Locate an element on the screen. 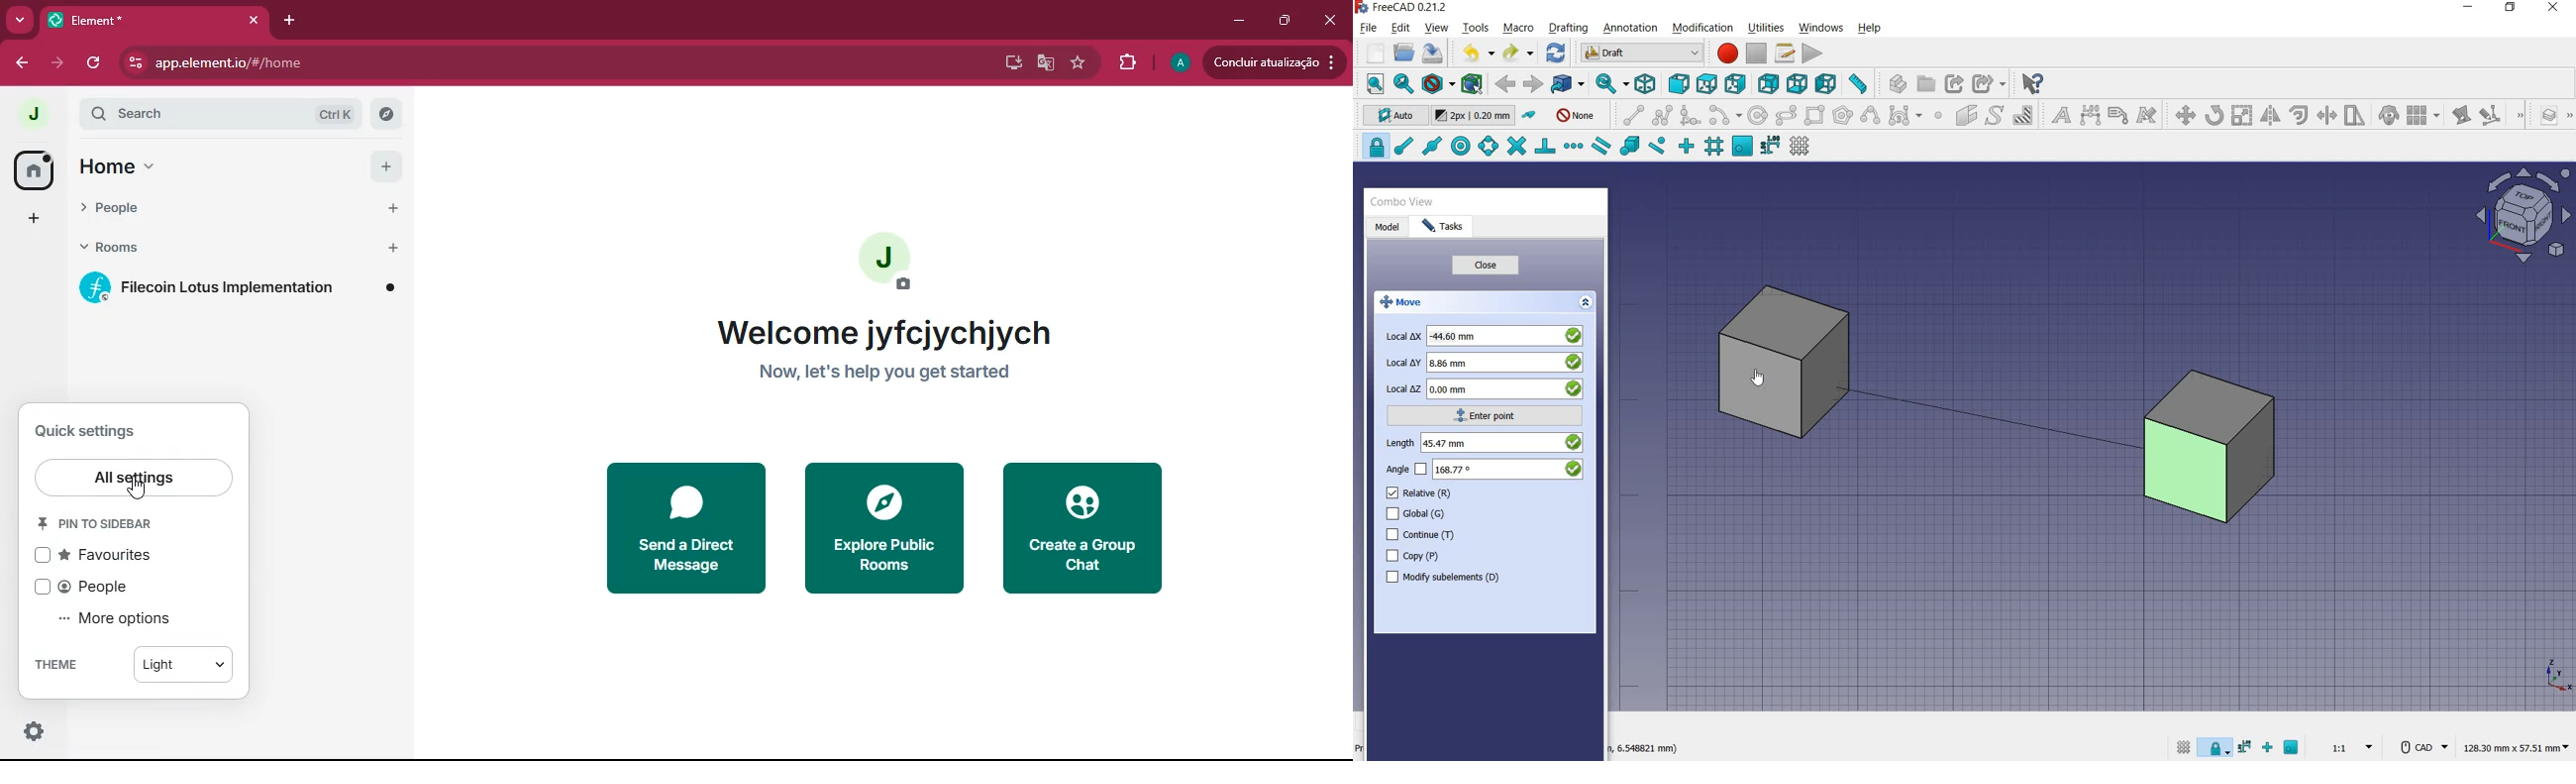  light is located at coordinates (182, 664).